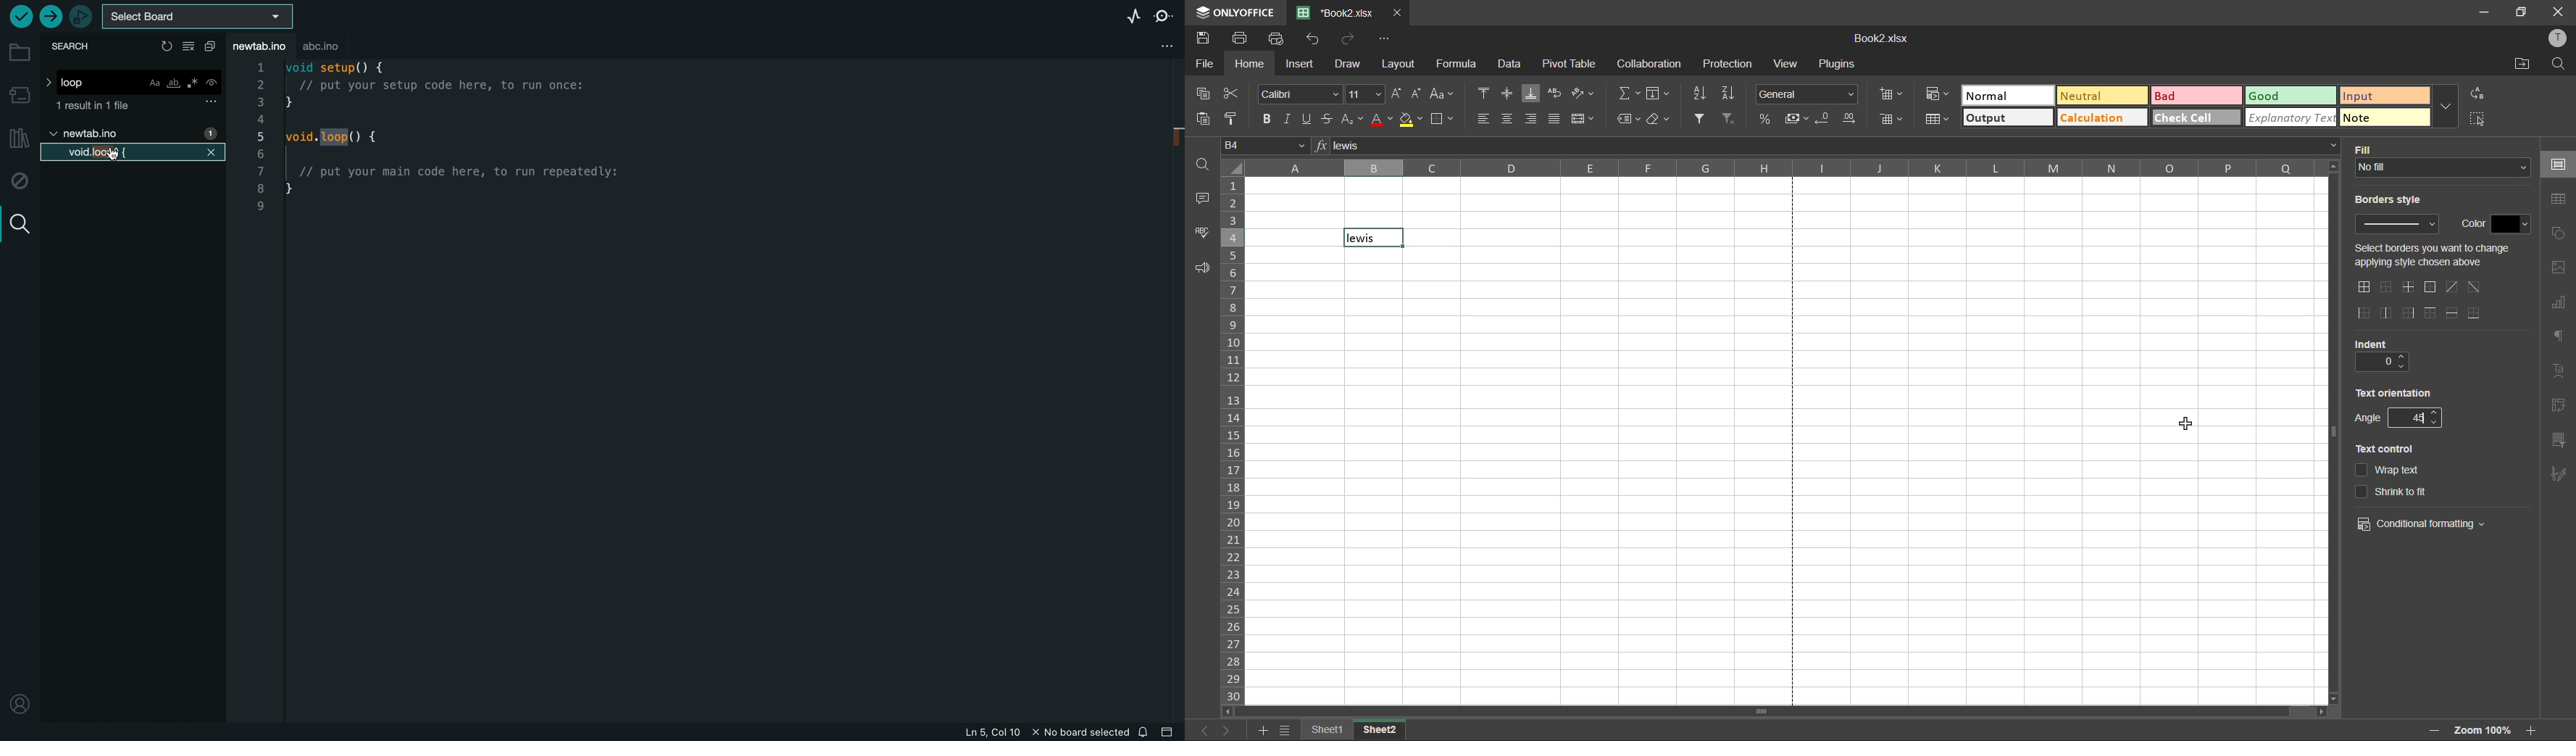 This screenshot has height=756, width=2576. I want to click on bad, so click(2198, 95).